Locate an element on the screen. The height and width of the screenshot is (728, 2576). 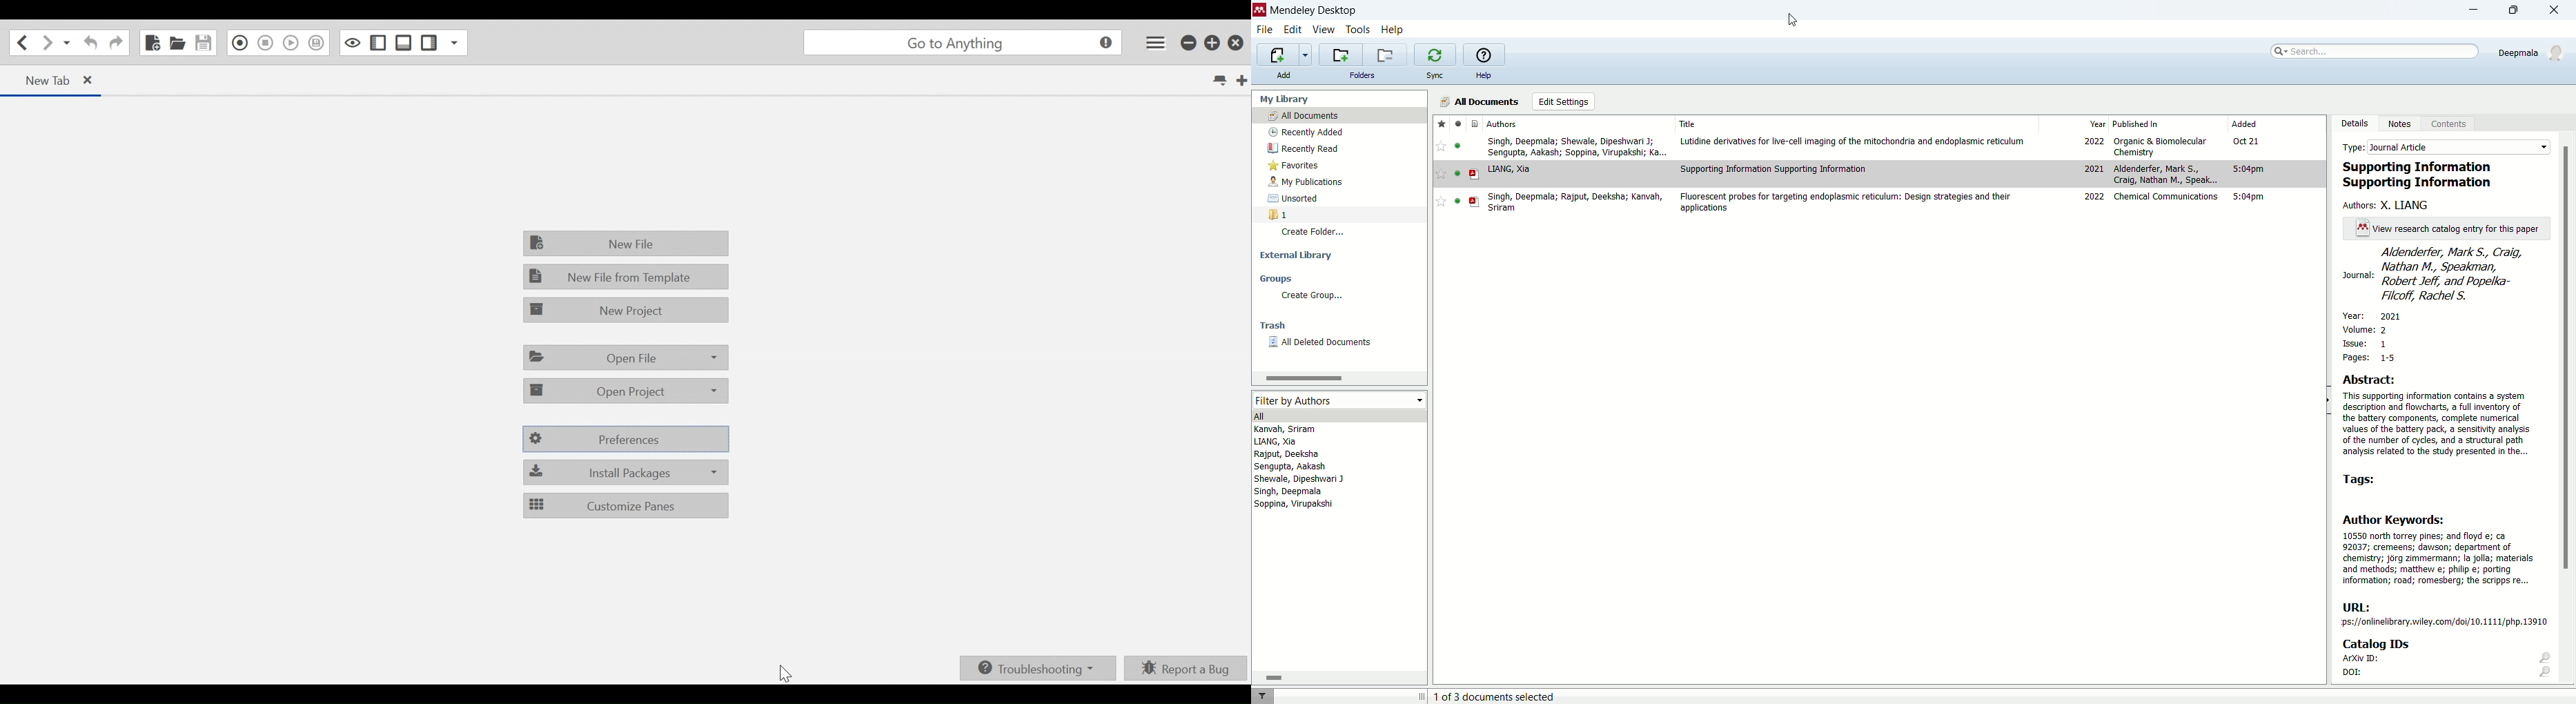
document type is located at coordinates (1474, 123).